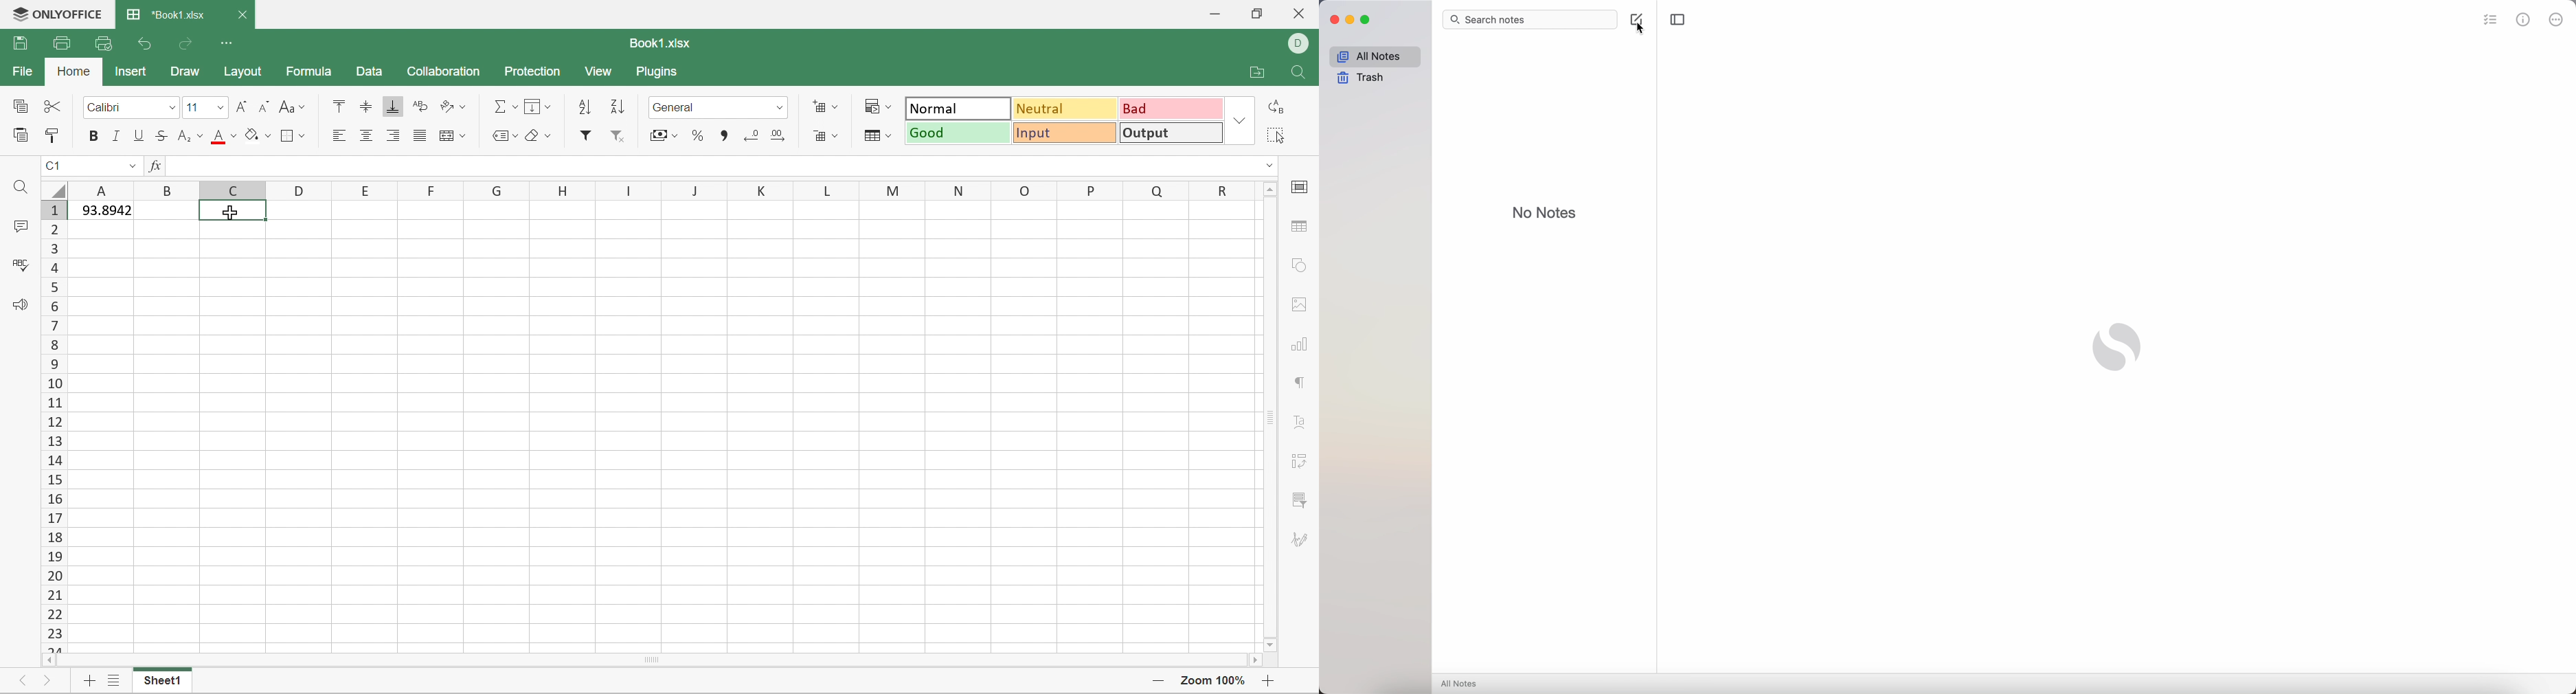 The width and height of the screenshot is (2576, 700). What do you see at coordinates (1301, 42) in the screenshot?
I see `DELL` at bounding box center [1301, 42].